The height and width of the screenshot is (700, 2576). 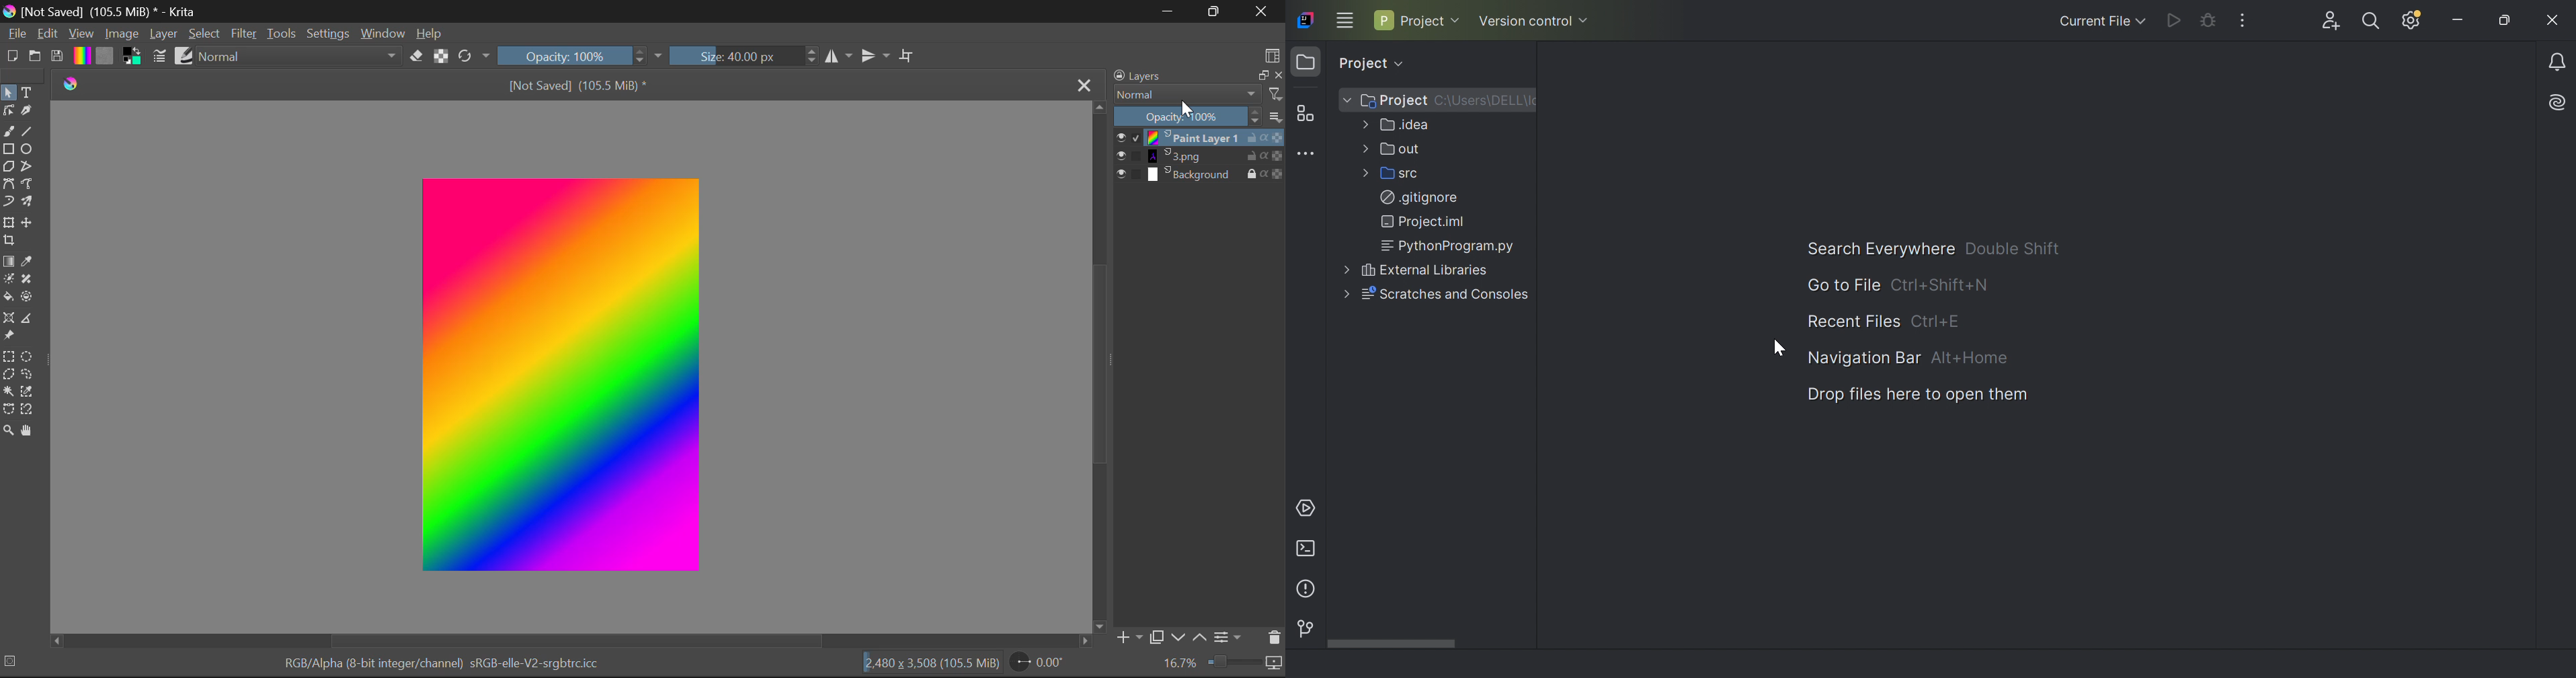 What do you see at coordinates (11, 241) in the screenshot?
I see `Crop` at bounding box center [11, 241].